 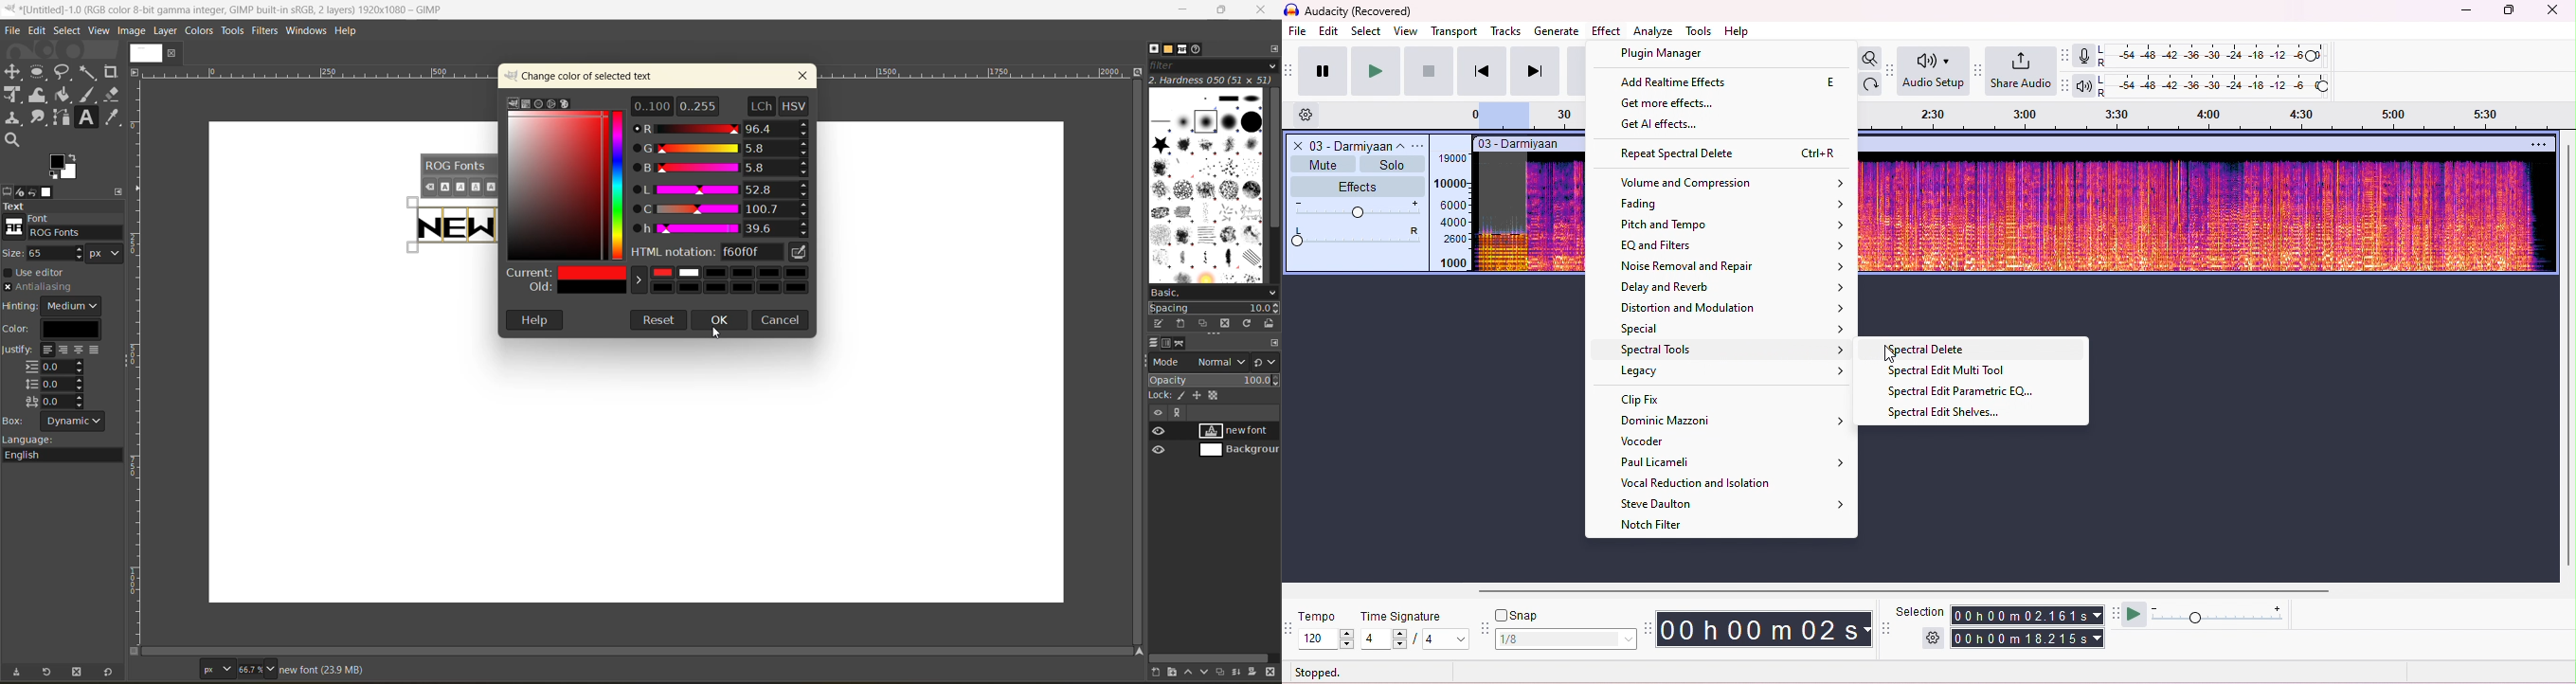 What do you see at coordinates (1535, 71) in the screenshot?
I see `next` at bounding box center [1535, 71].